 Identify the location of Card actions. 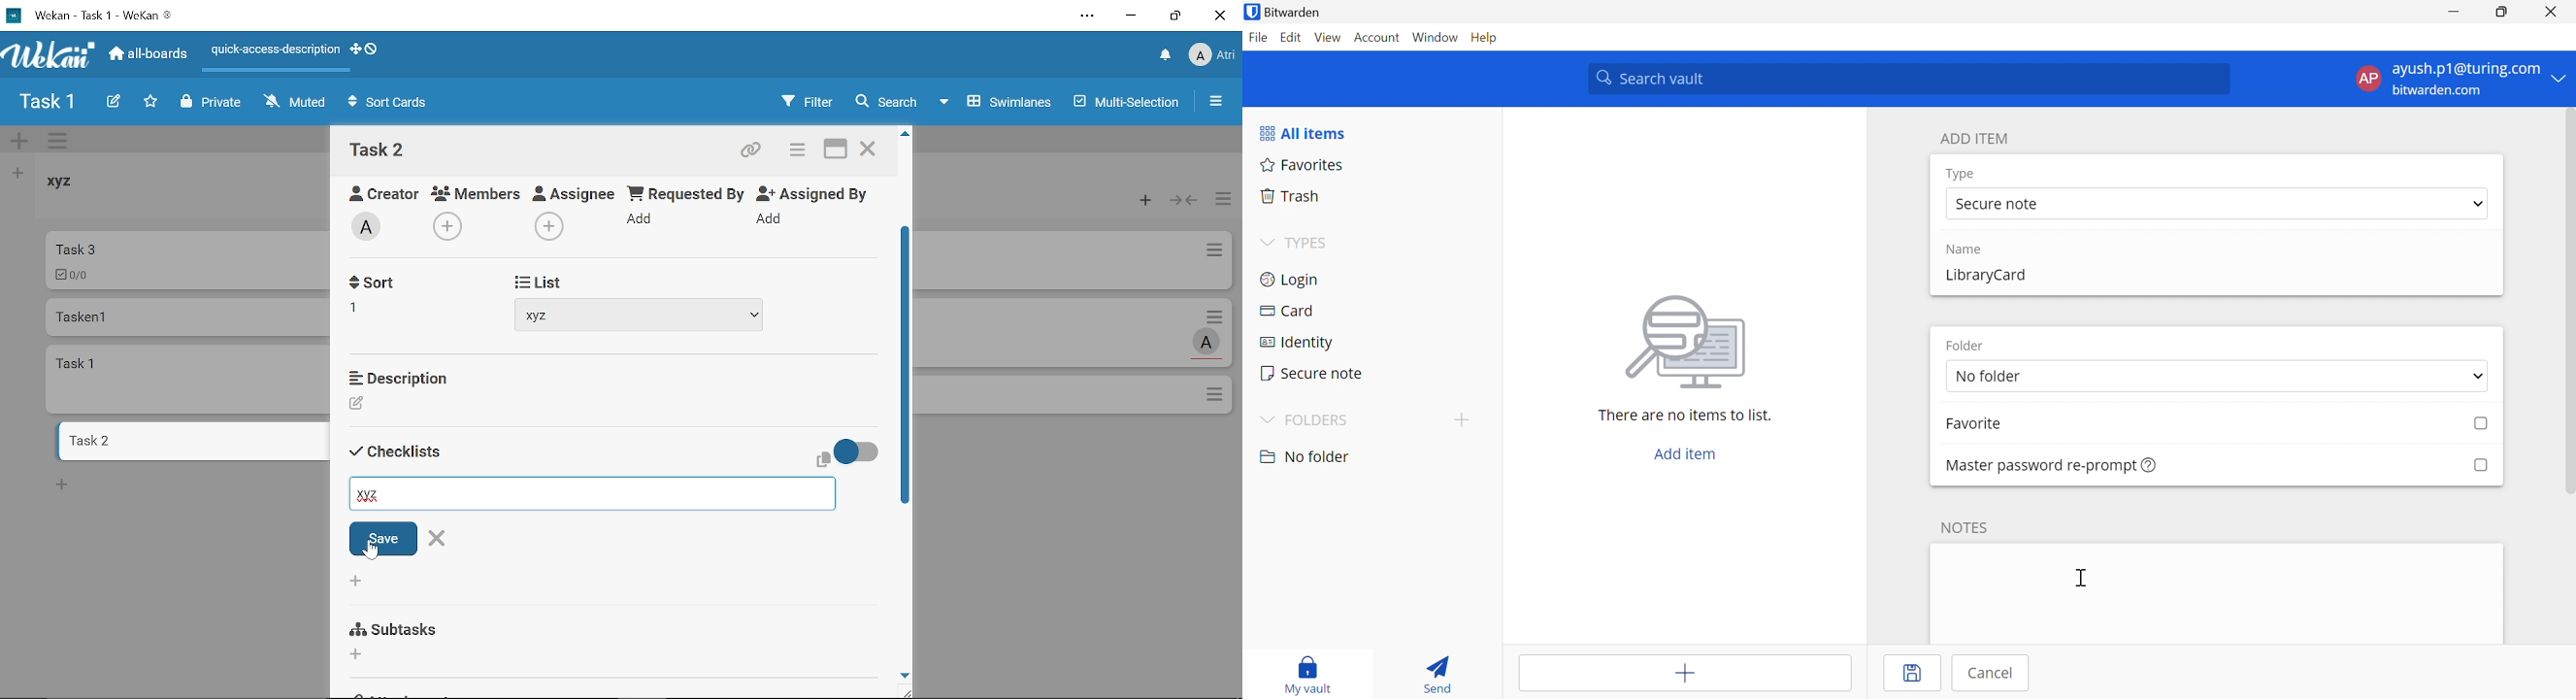
(1219, 316).